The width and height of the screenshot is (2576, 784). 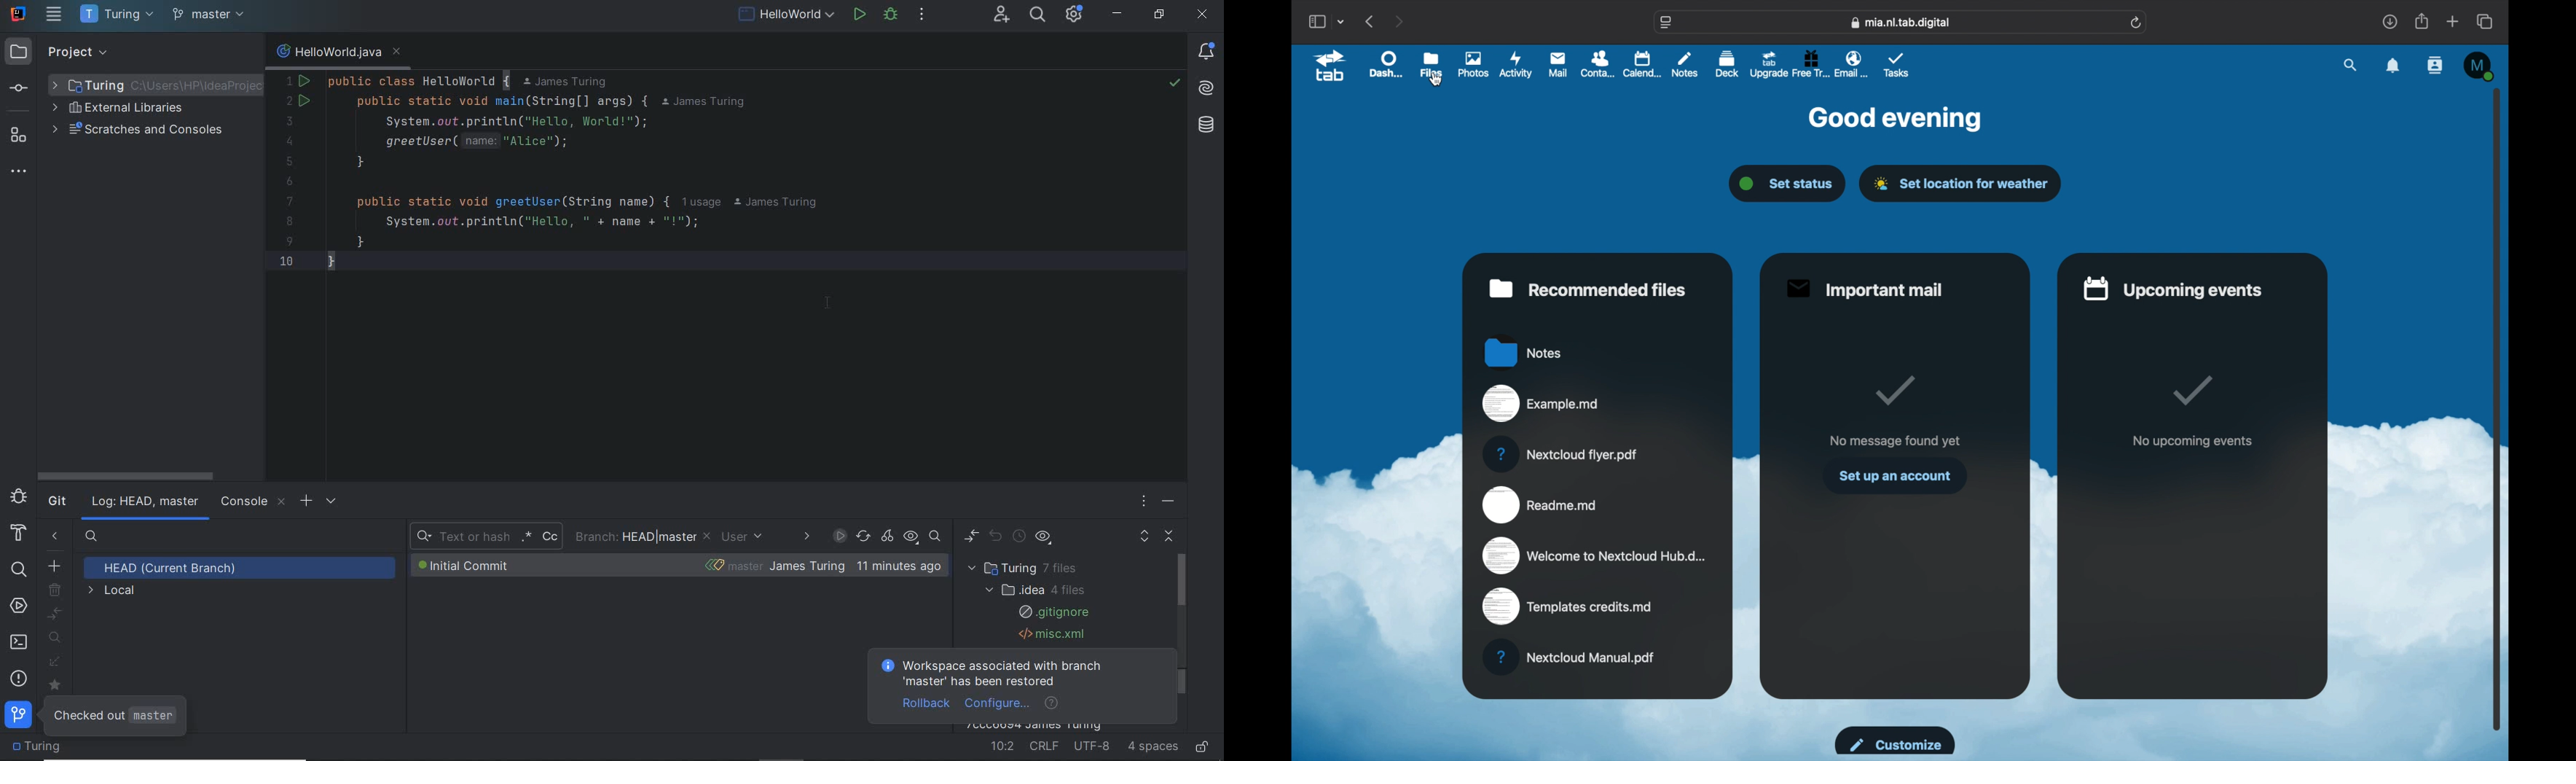 I want to click on notifications, so click(x=2394, y=66).